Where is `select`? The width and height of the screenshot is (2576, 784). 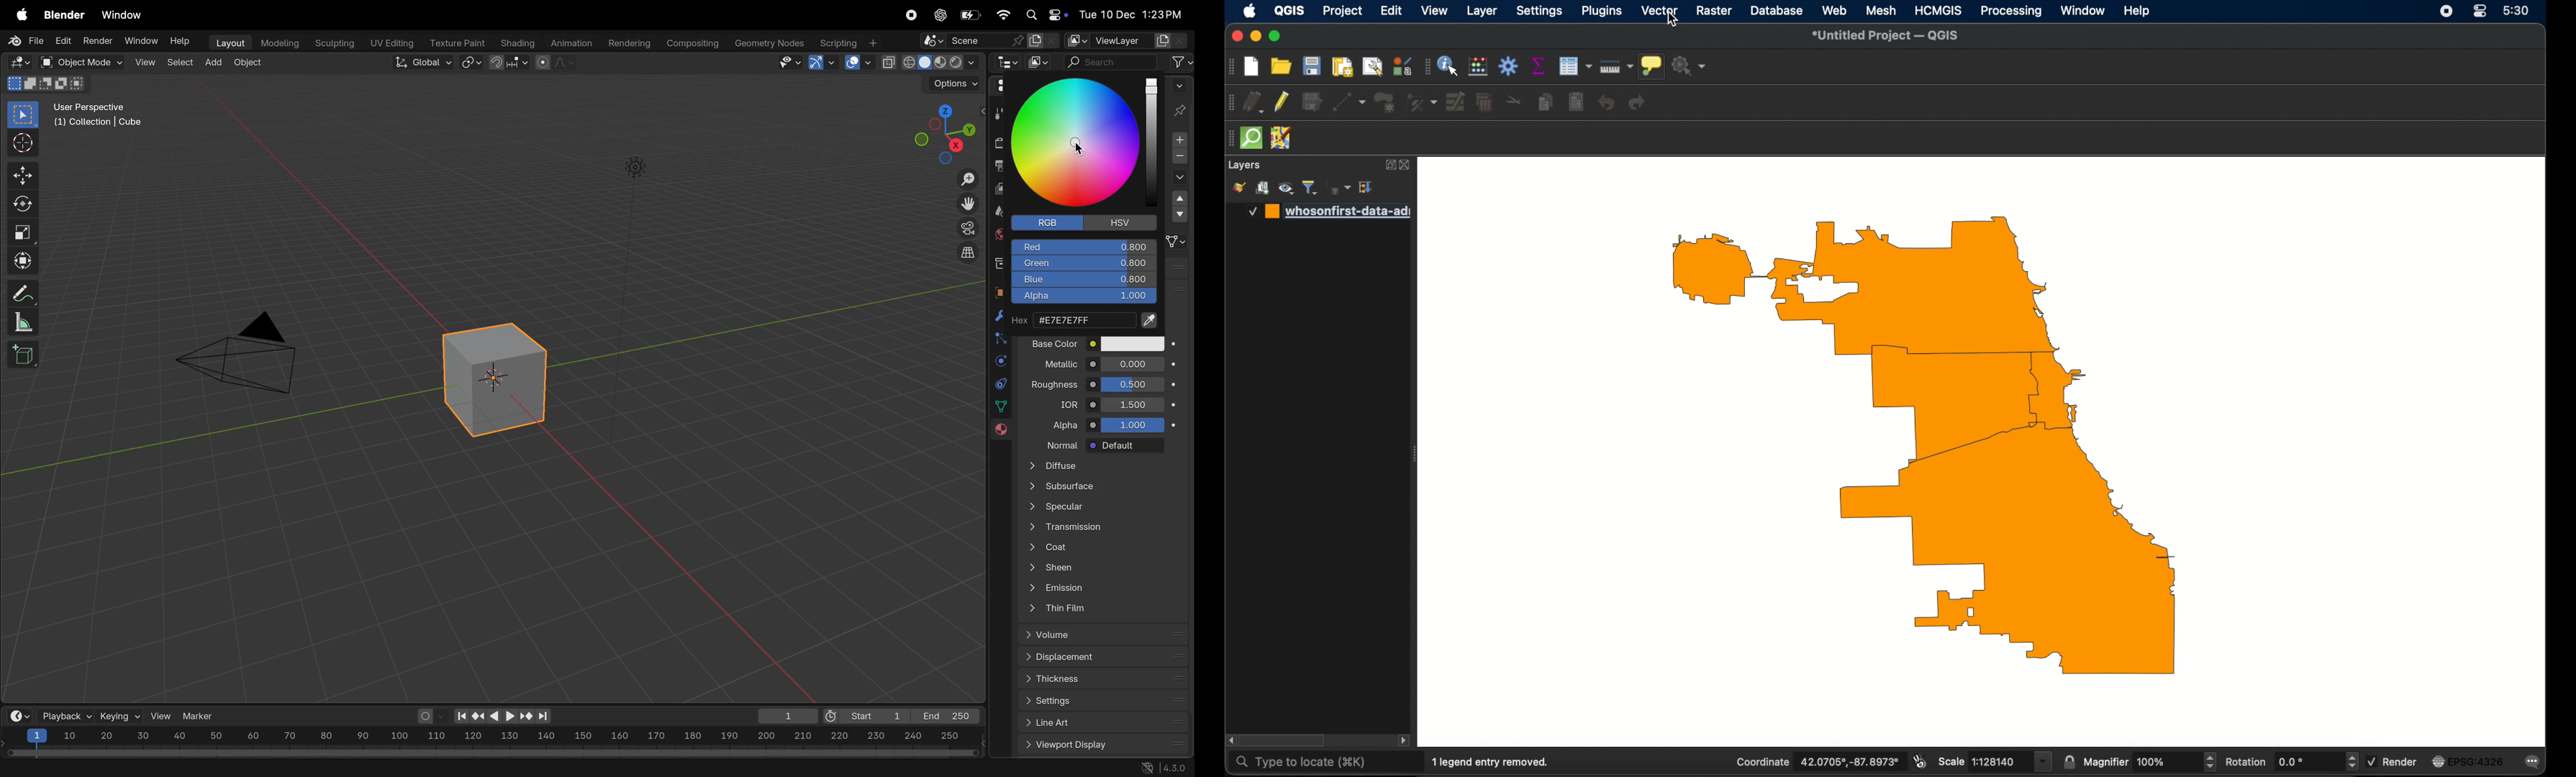 select is located at coordinates (179, 62).